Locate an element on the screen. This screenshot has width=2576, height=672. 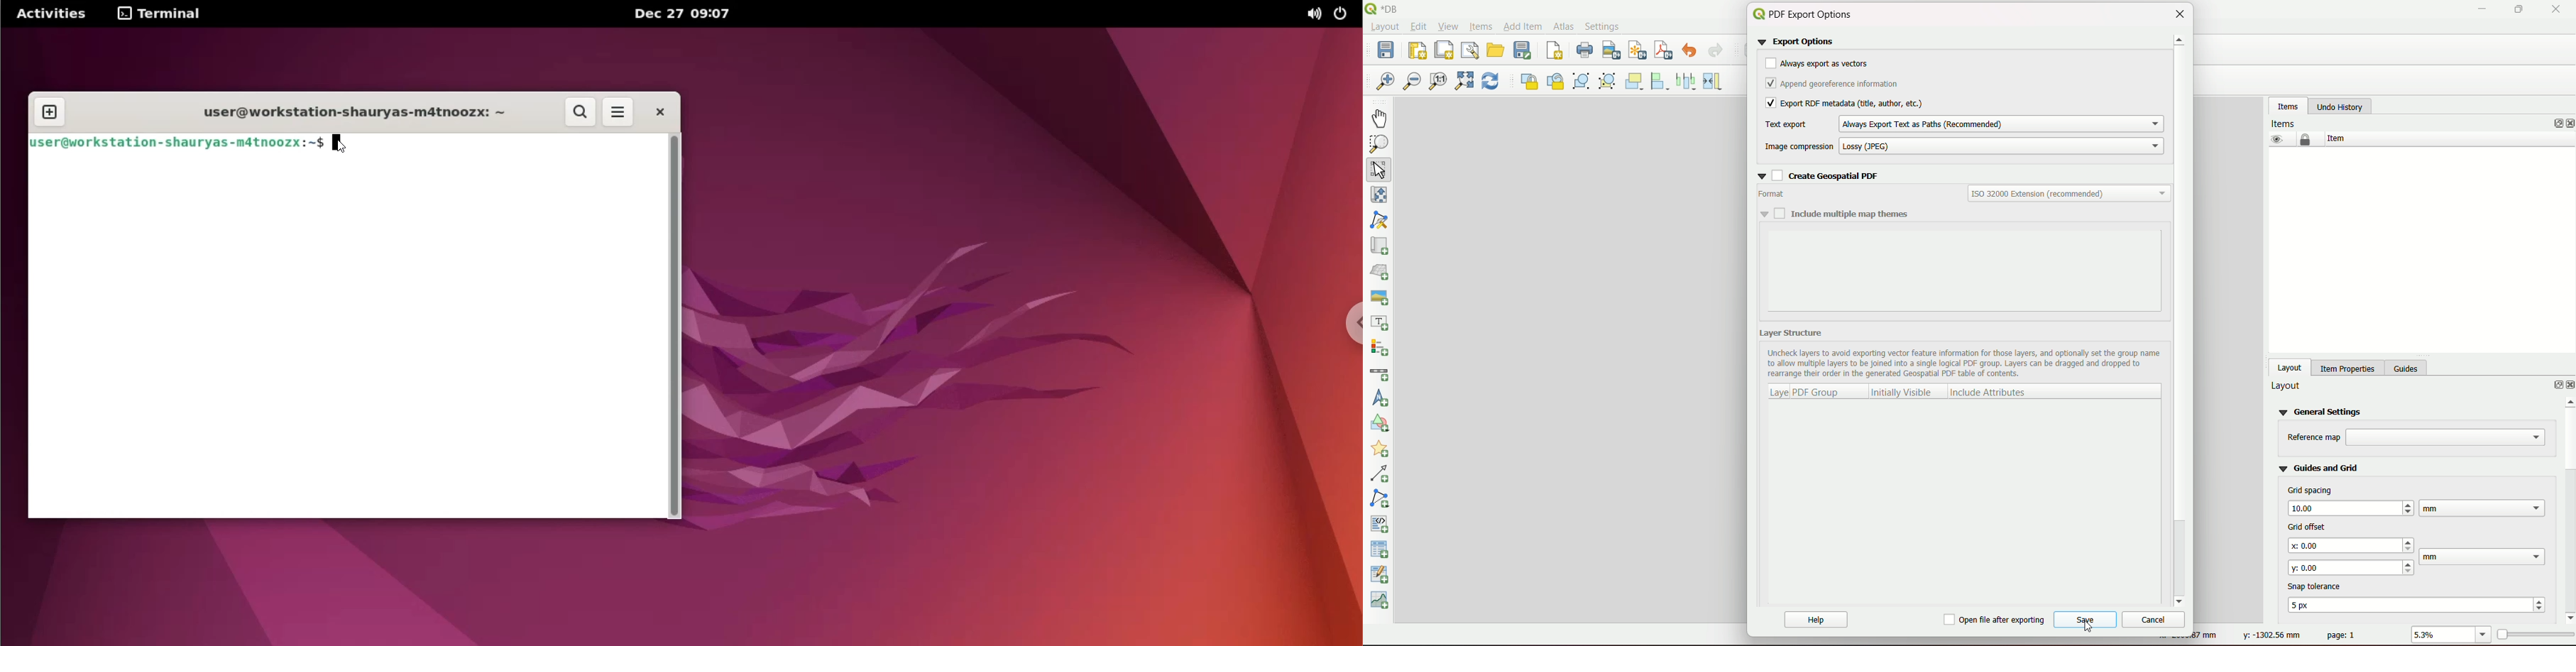
text box is located at coordinates (2353, 545).